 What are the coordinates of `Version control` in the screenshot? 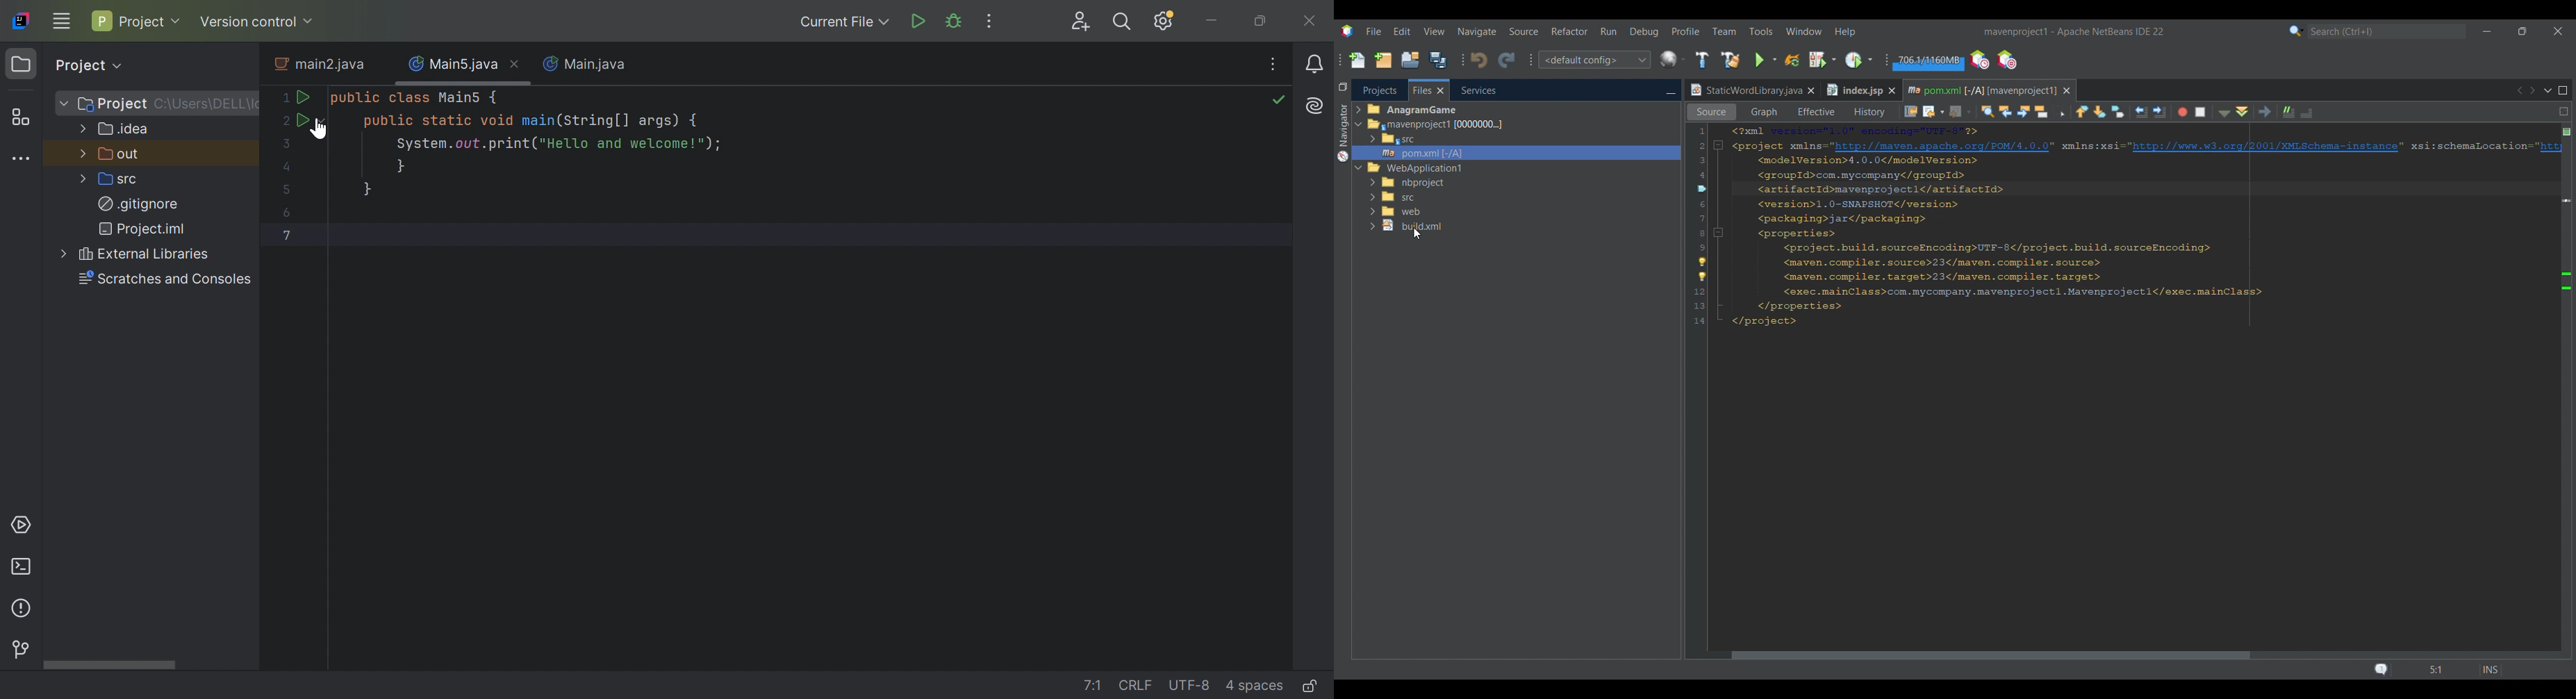 It's located at (261, 21).